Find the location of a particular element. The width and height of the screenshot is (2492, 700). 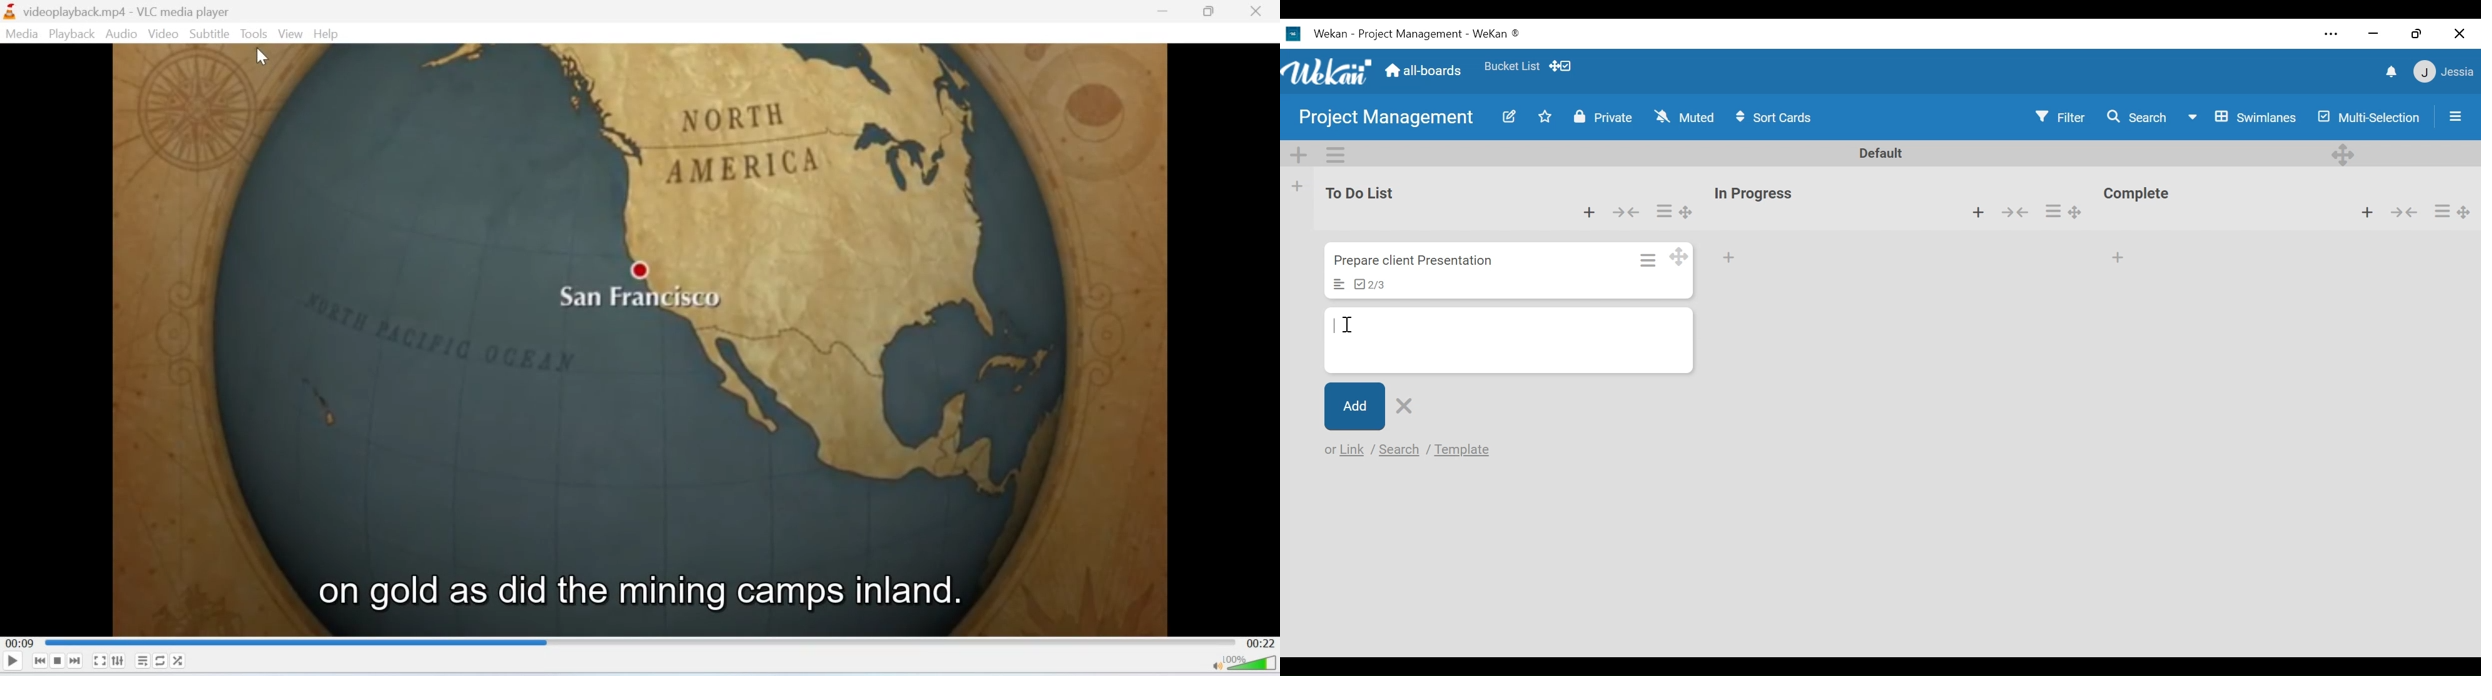

00:22 is located at coordinates (1261, 642).